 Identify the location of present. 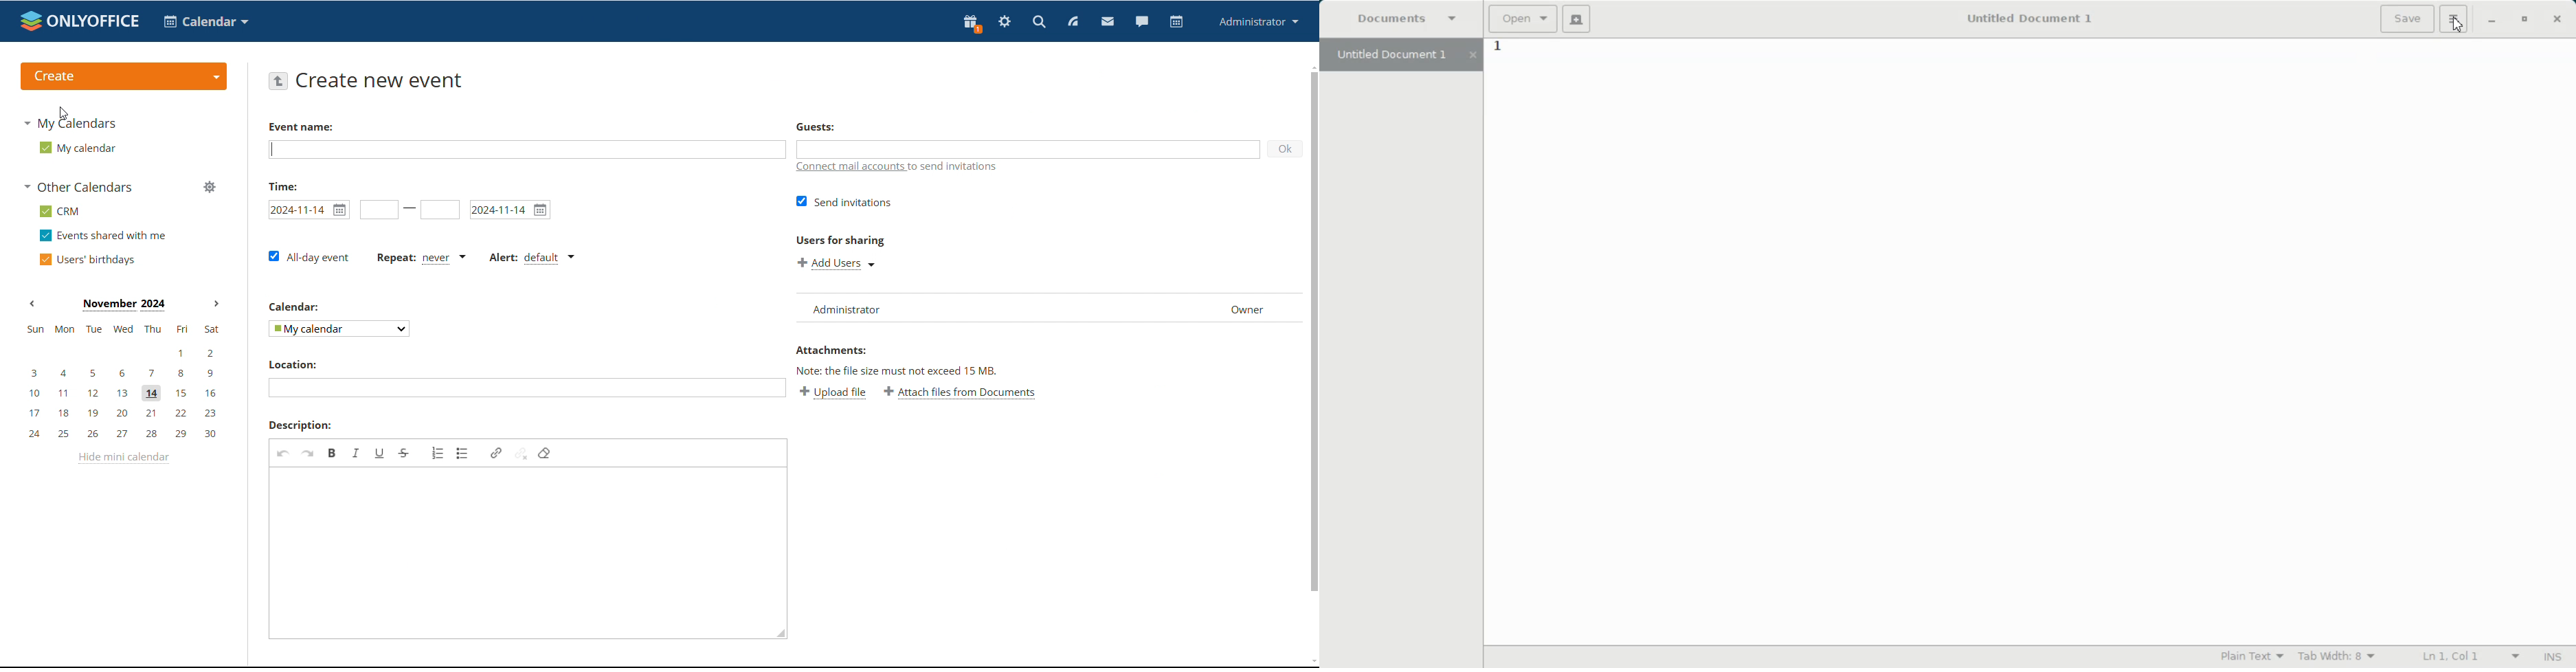
(971, 23).